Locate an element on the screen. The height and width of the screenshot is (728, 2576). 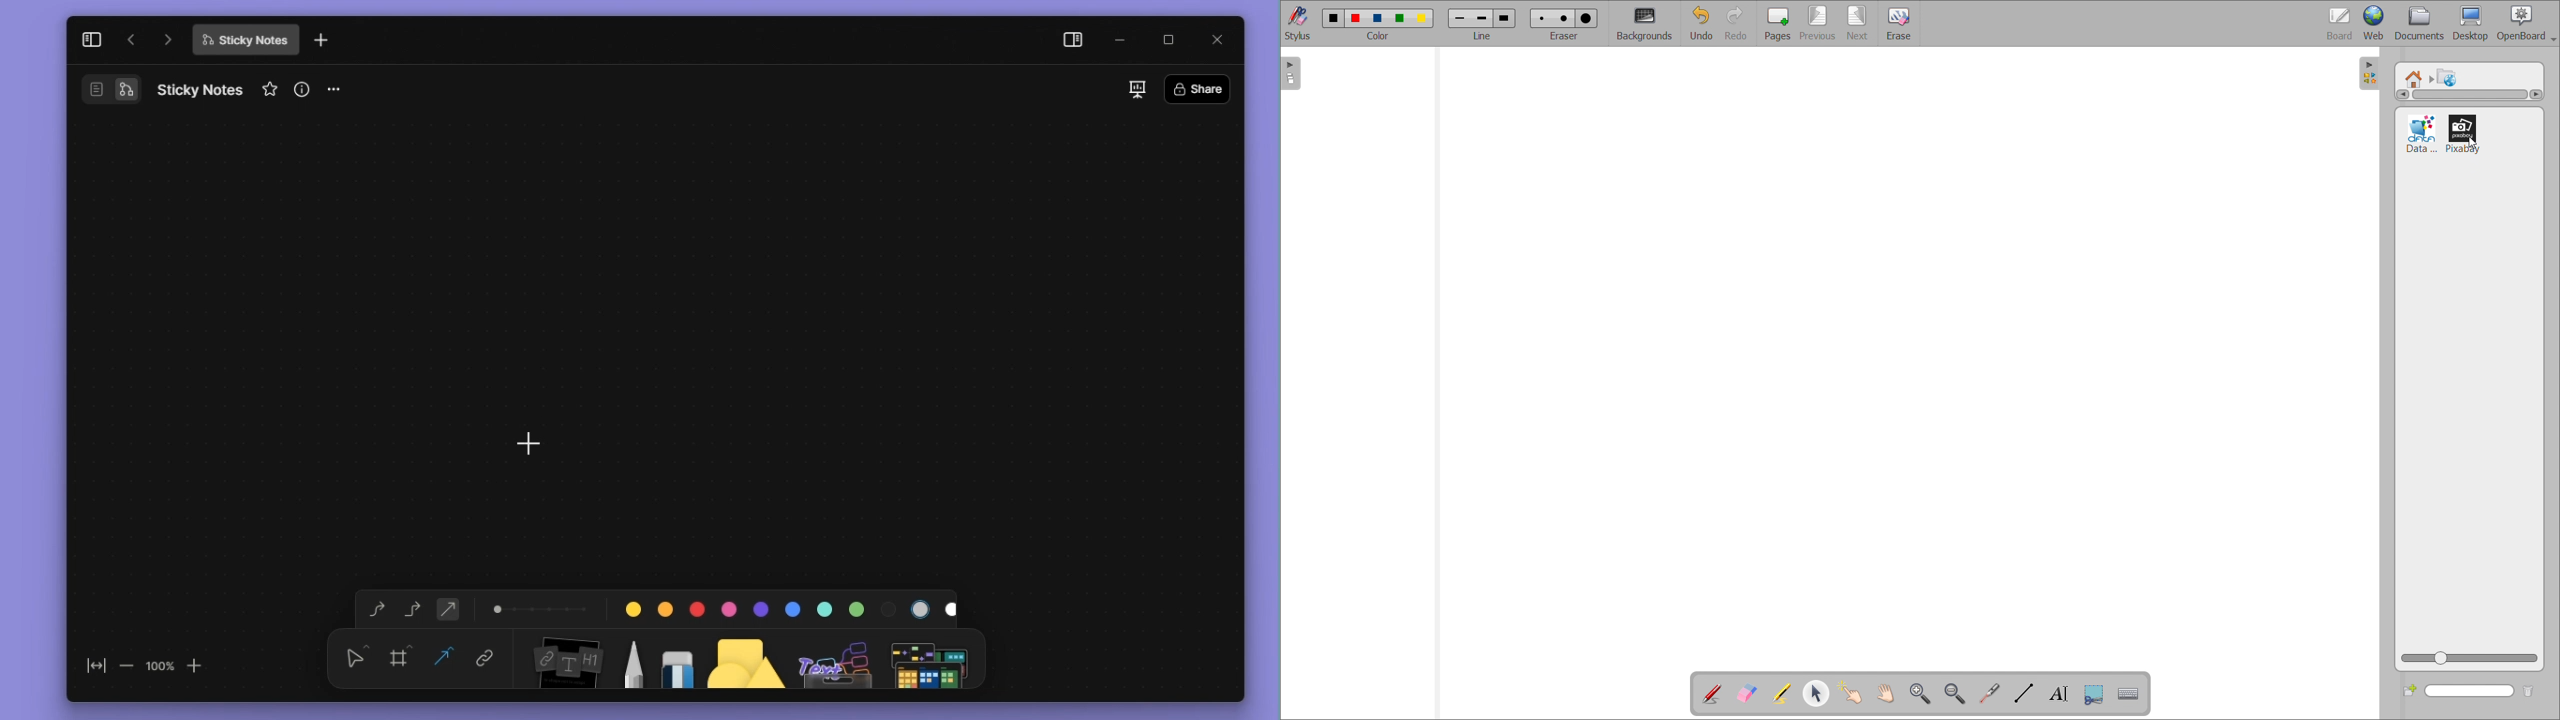
Medium eraser is located at coordinates (1563, 17).